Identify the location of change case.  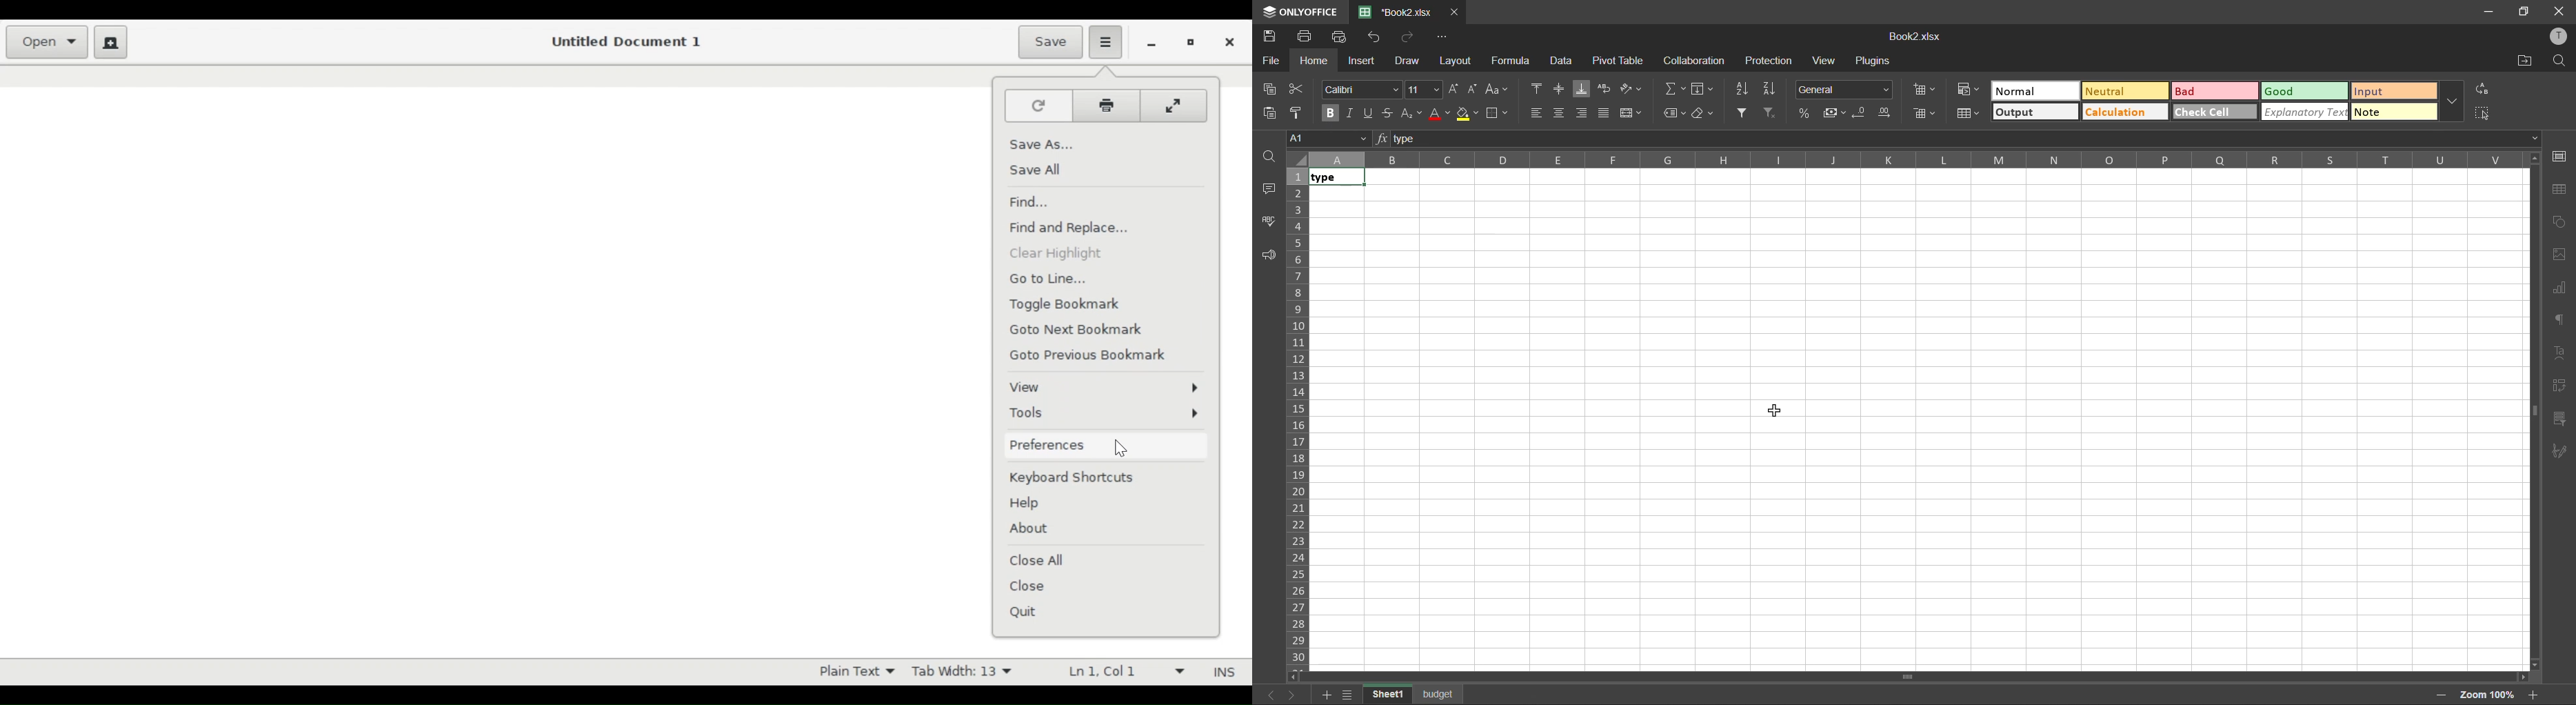
(1499, 90).